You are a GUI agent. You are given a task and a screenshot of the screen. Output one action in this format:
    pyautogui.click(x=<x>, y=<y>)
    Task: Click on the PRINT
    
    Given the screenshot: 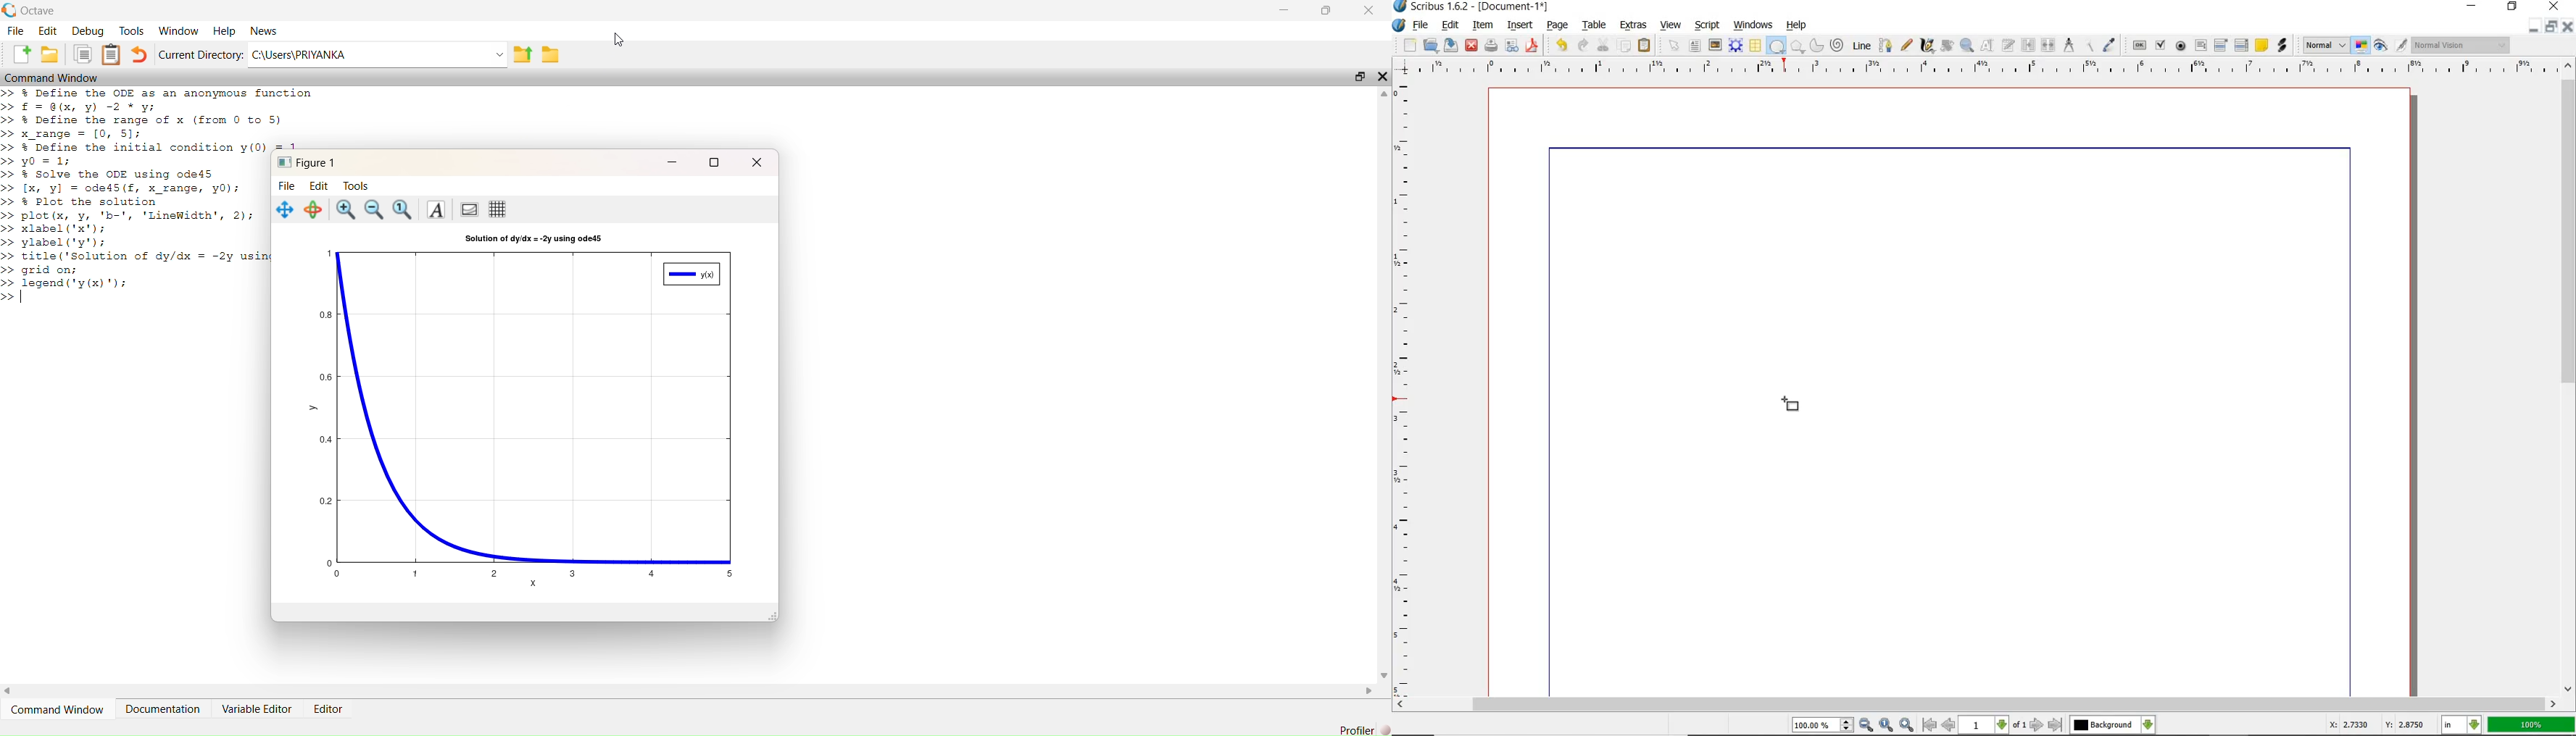 What is the action you would take?
    pyautogui.click(x=1491, y=47)
    